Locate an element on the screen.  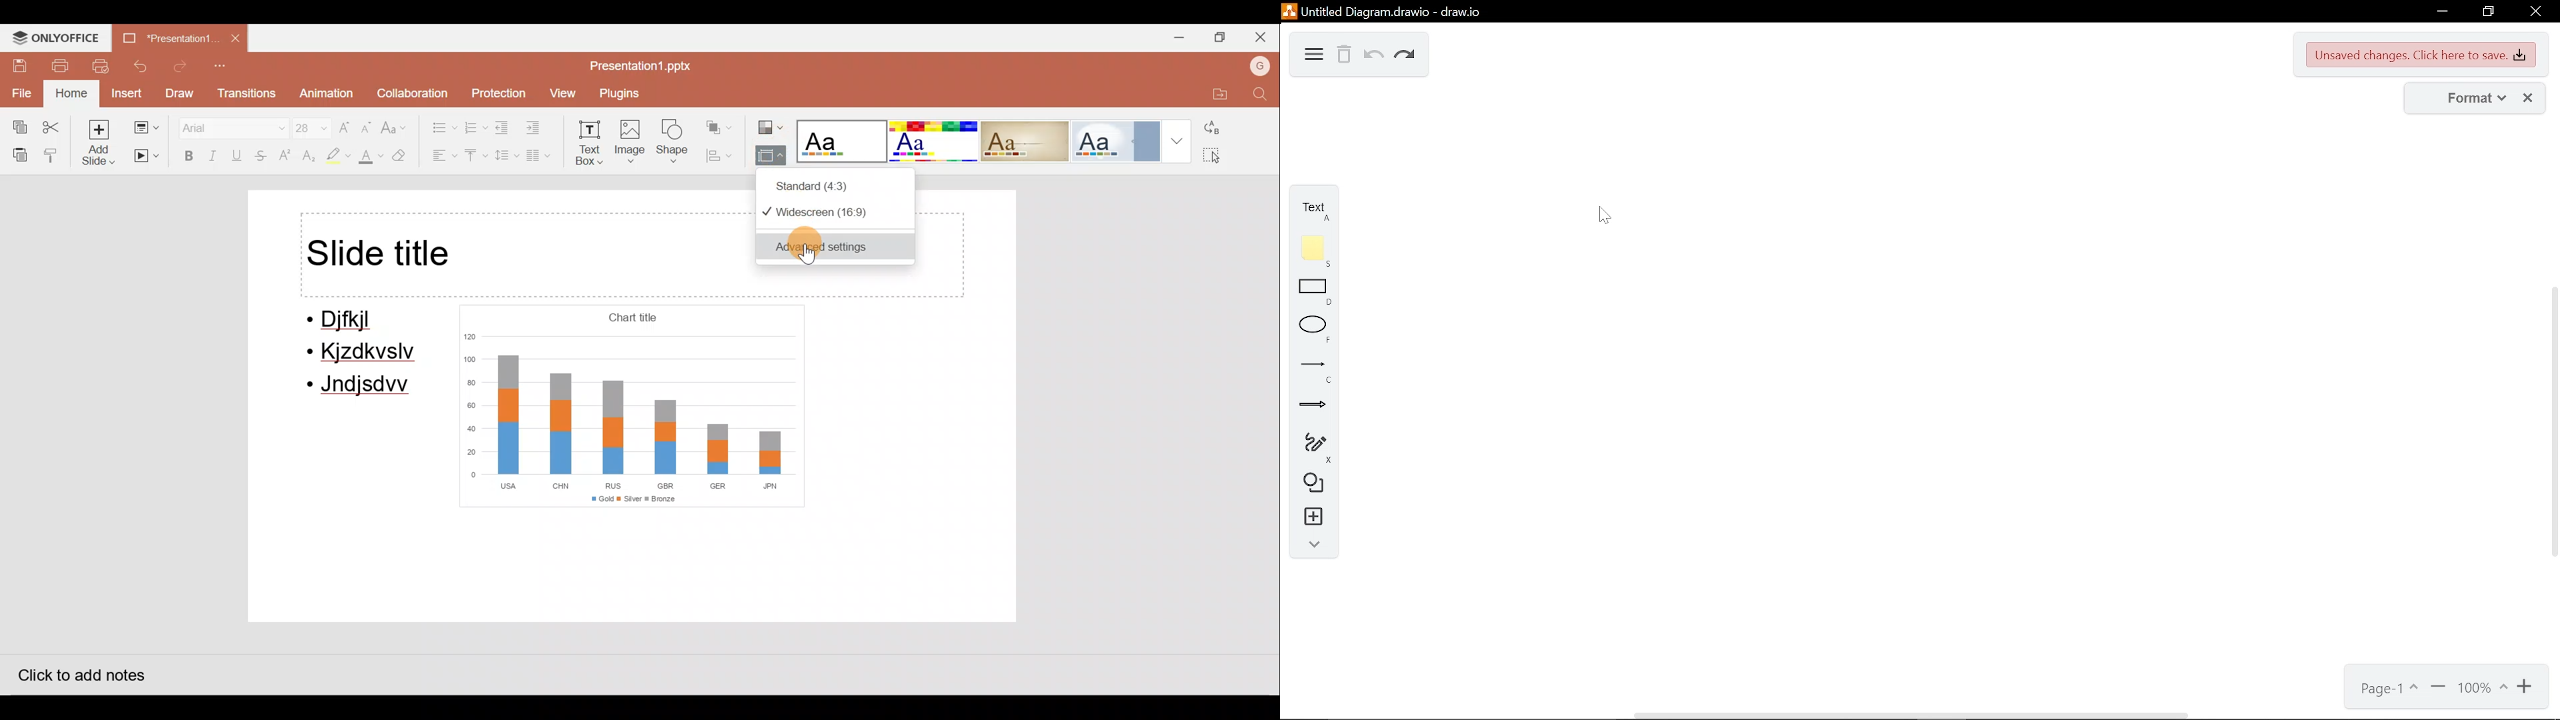
Plugins is located at coordinates (623, 93).